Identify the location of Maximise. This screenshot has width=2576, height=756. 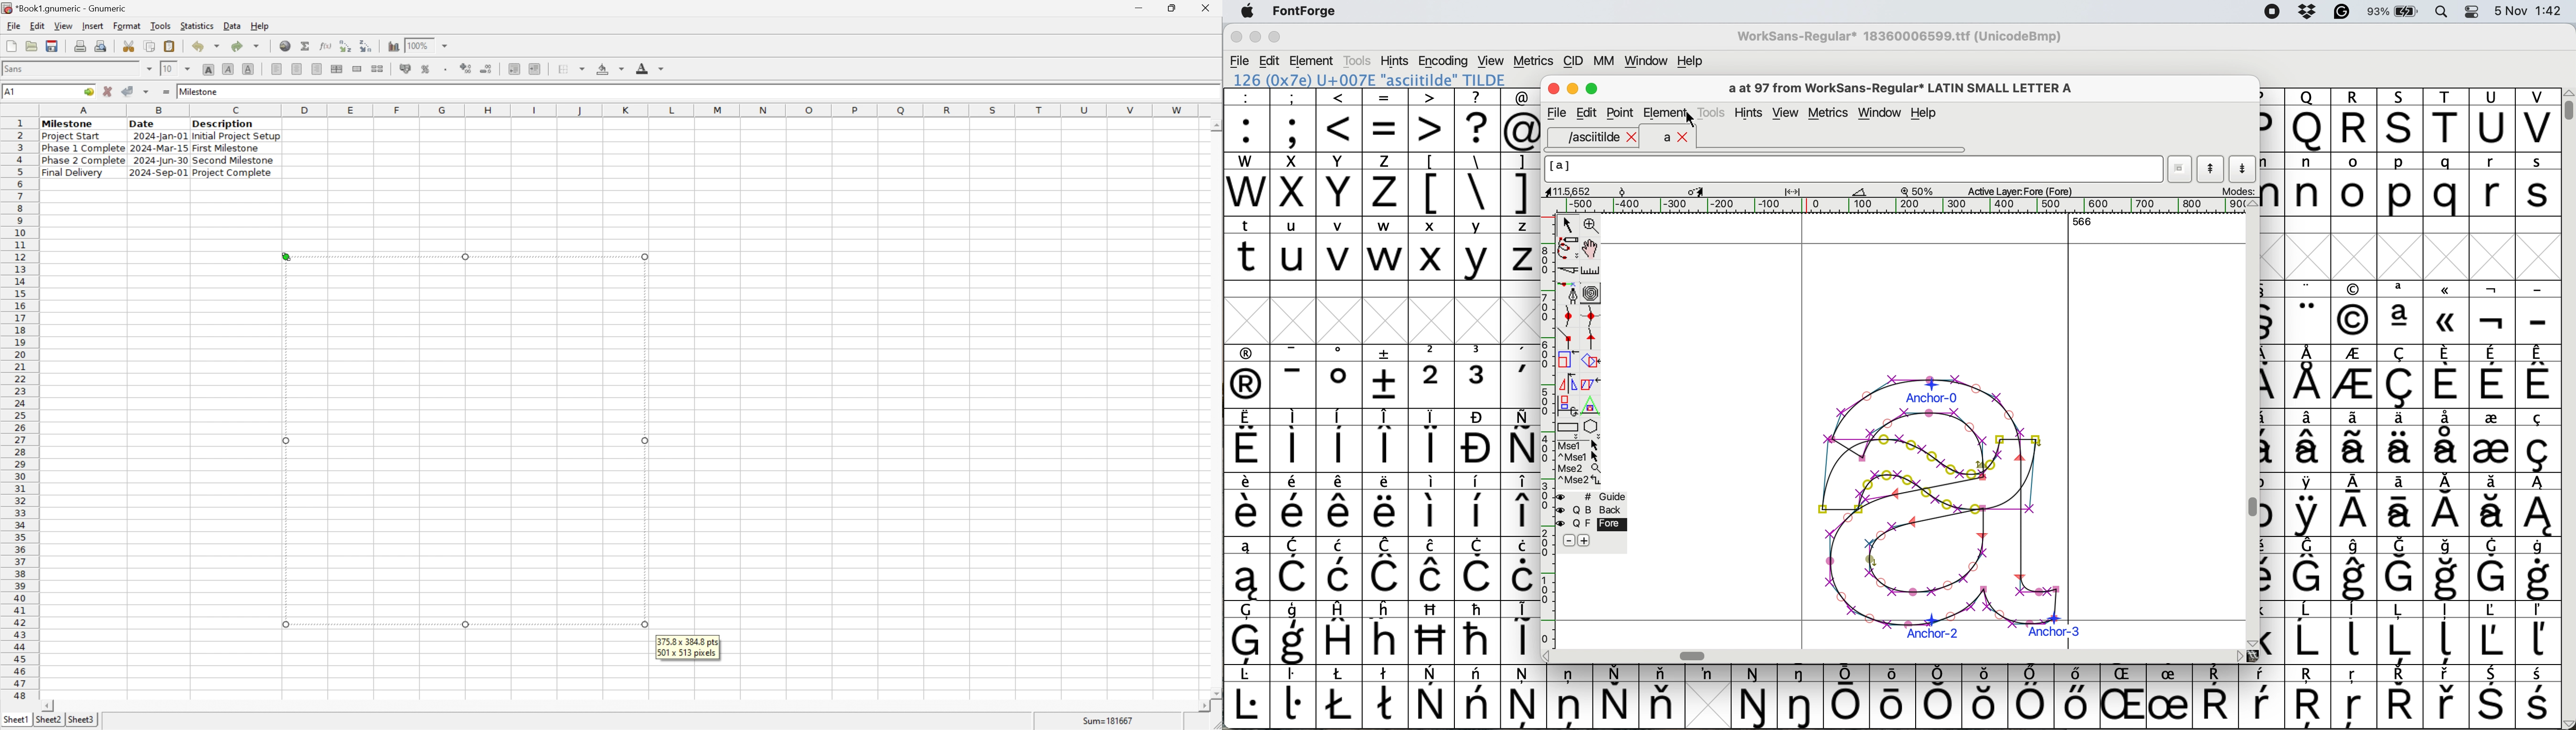
(1594, 89).